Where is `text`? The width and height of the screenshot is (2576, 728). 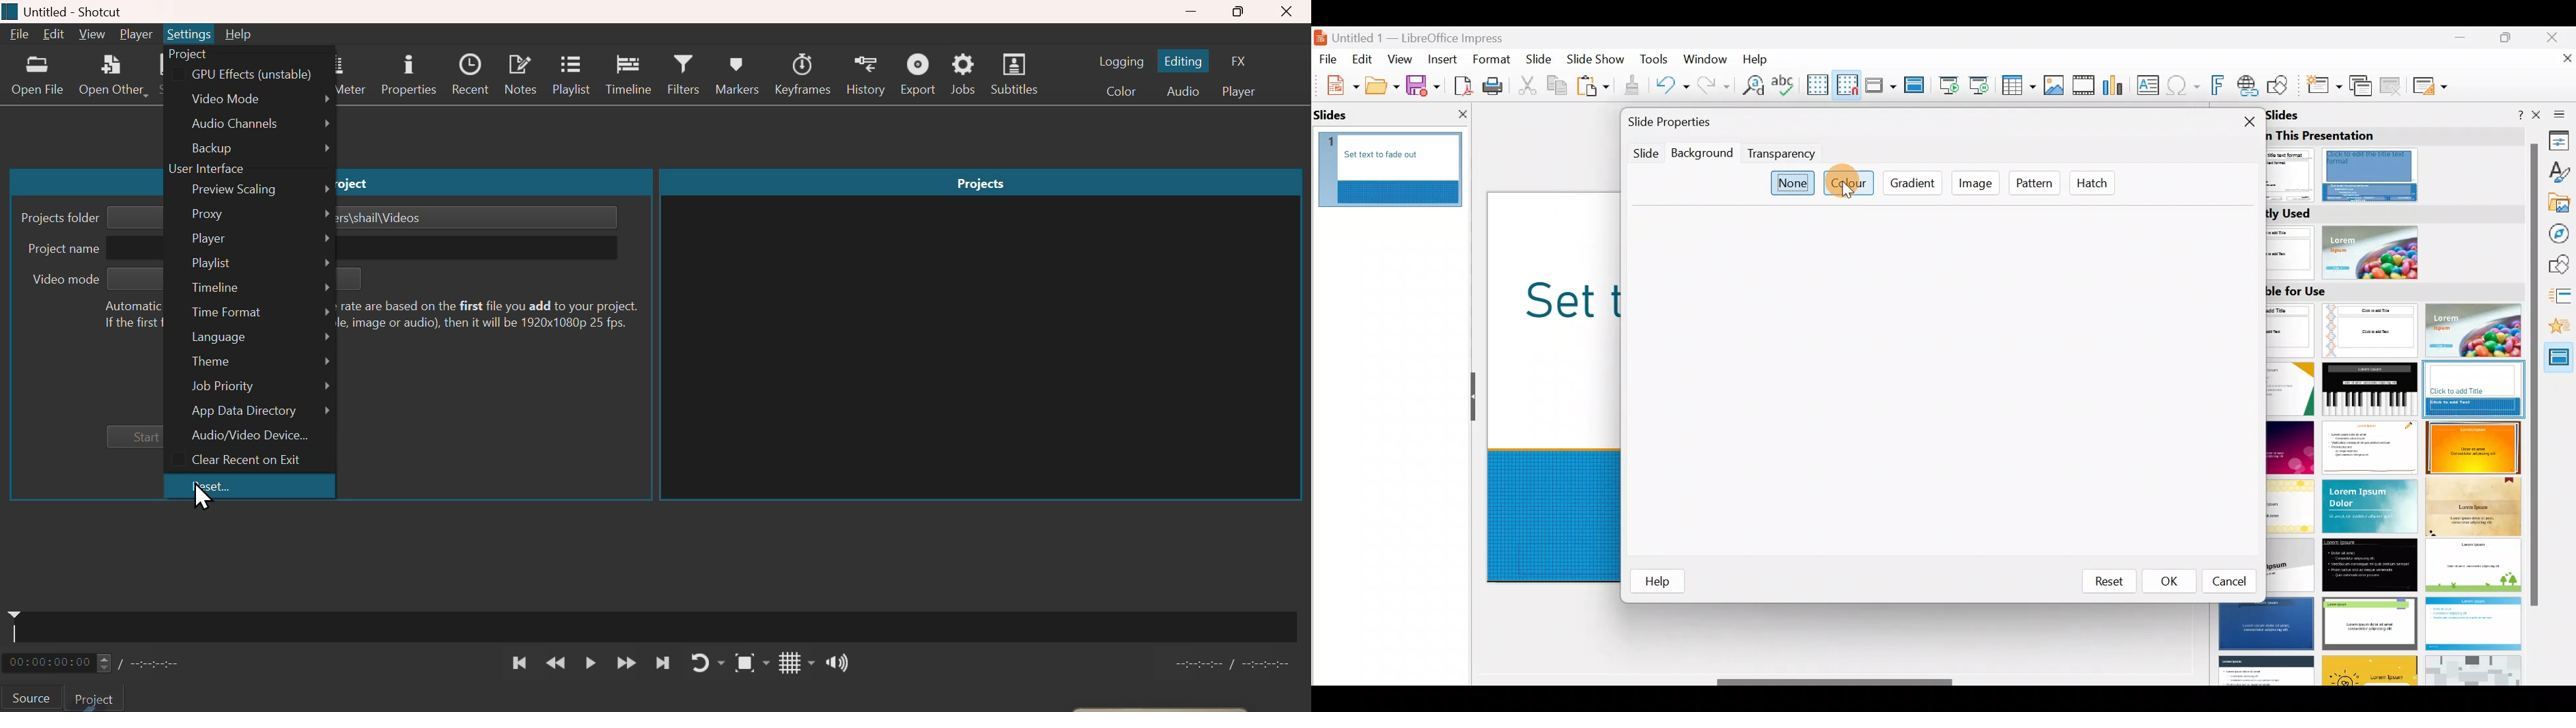 text is located at coordinates (126, 314).